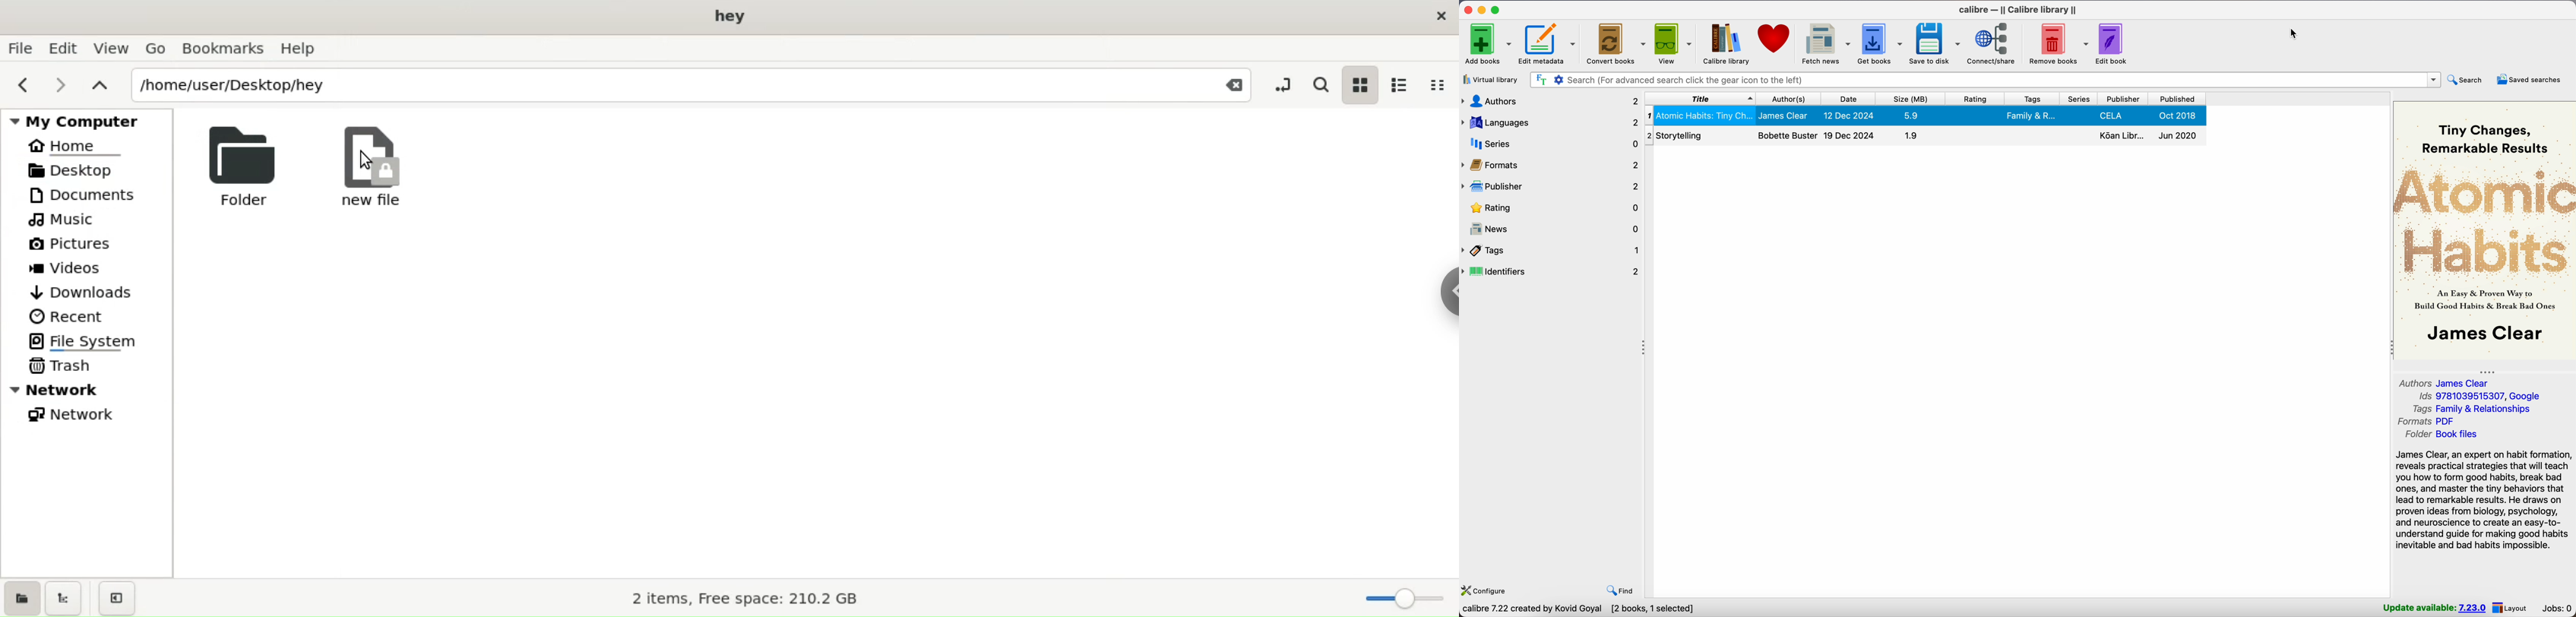 The image size is (2576, 644). Describe the element at coordinates (1555, 610) in the screenshot. I see `Calibre 7.22 created by Kovid Goyal [2 books]` at that location.